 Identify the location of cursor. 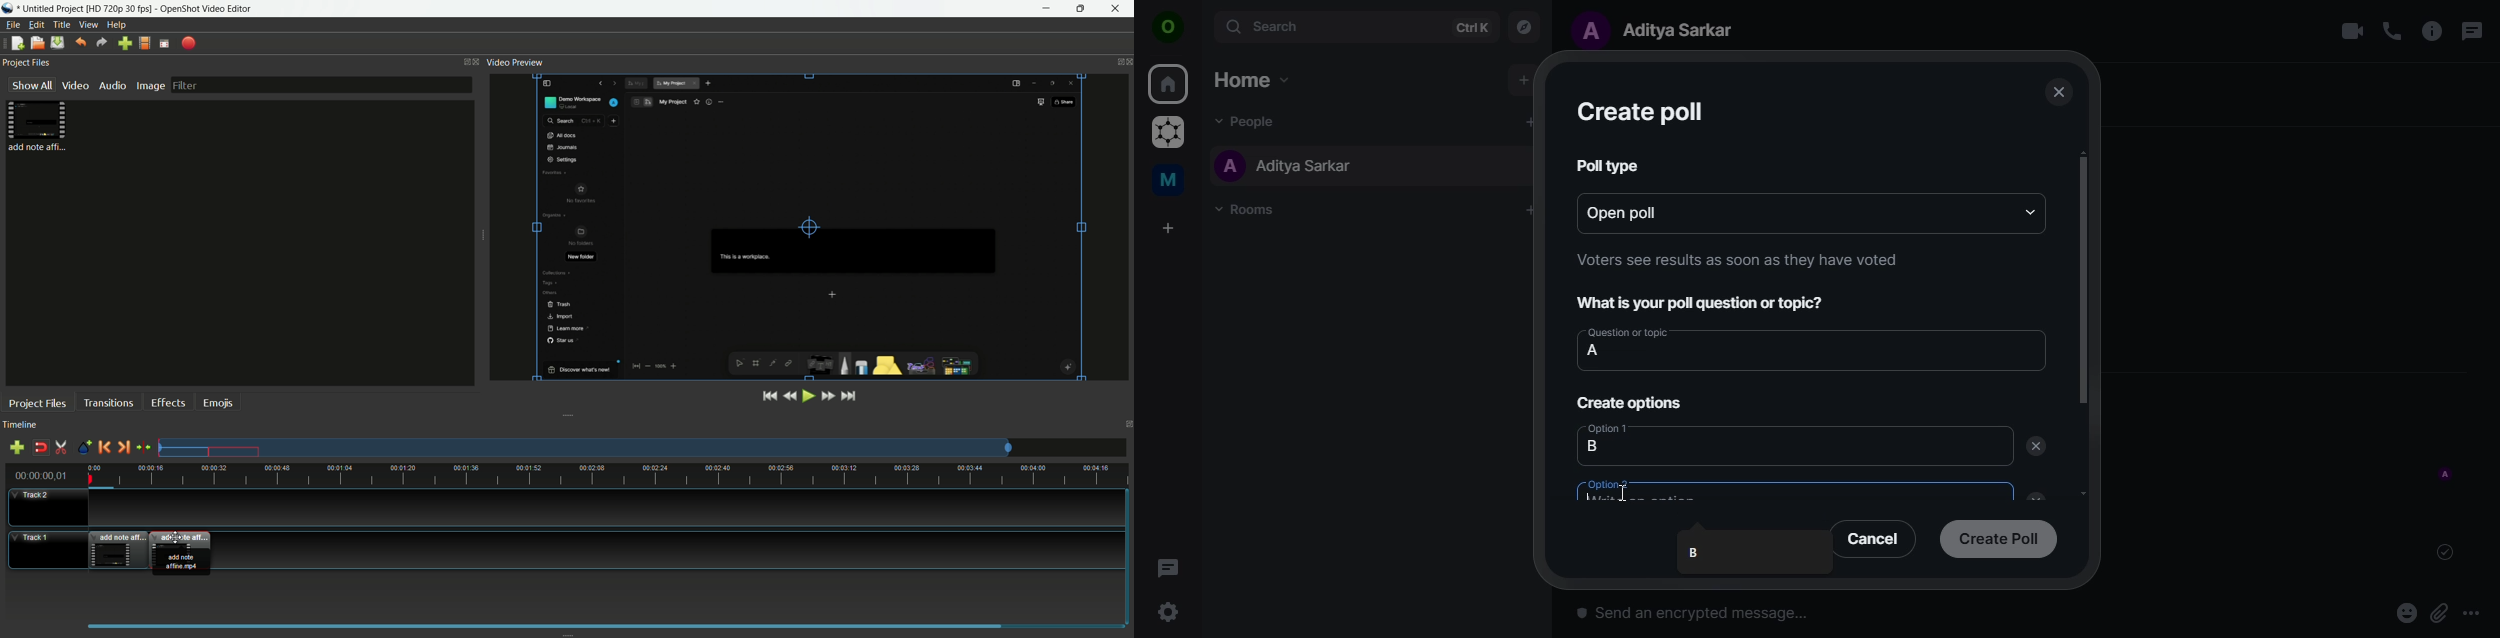
(1623, 491).